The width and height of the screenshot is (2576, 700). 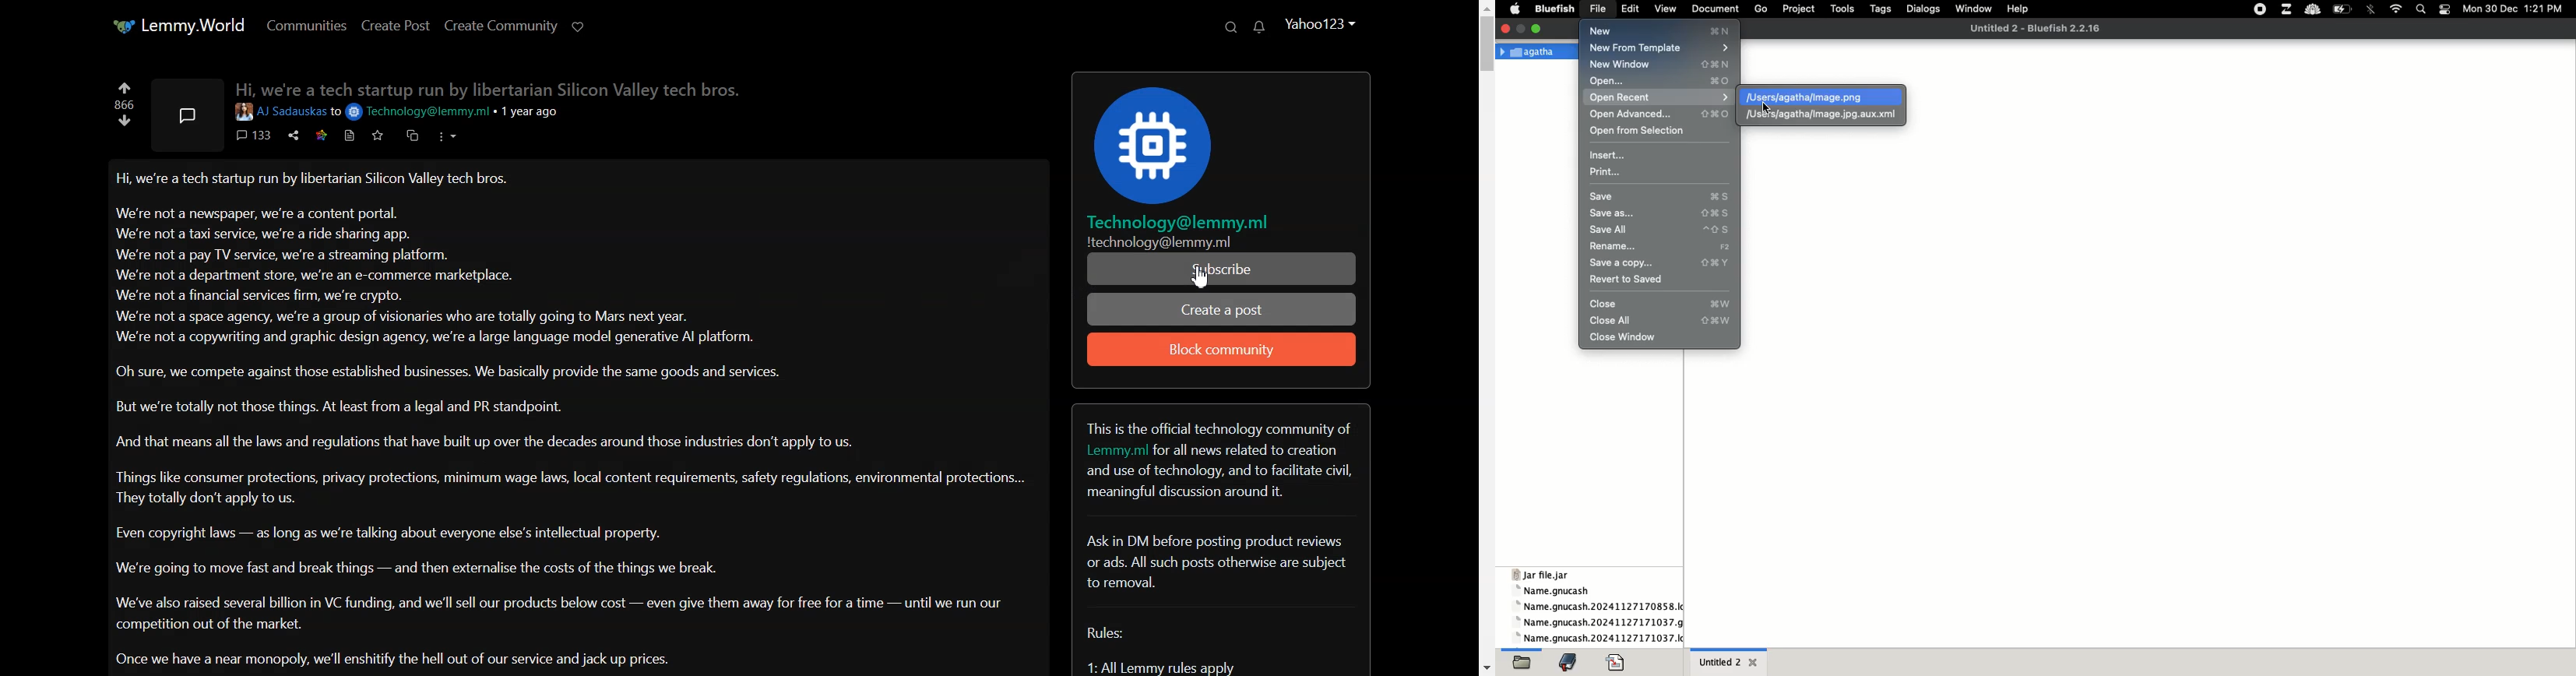 What do you see at coordinates (1605, 171) in the screenshot?
I see `print` at bounding box center [1605, 171].